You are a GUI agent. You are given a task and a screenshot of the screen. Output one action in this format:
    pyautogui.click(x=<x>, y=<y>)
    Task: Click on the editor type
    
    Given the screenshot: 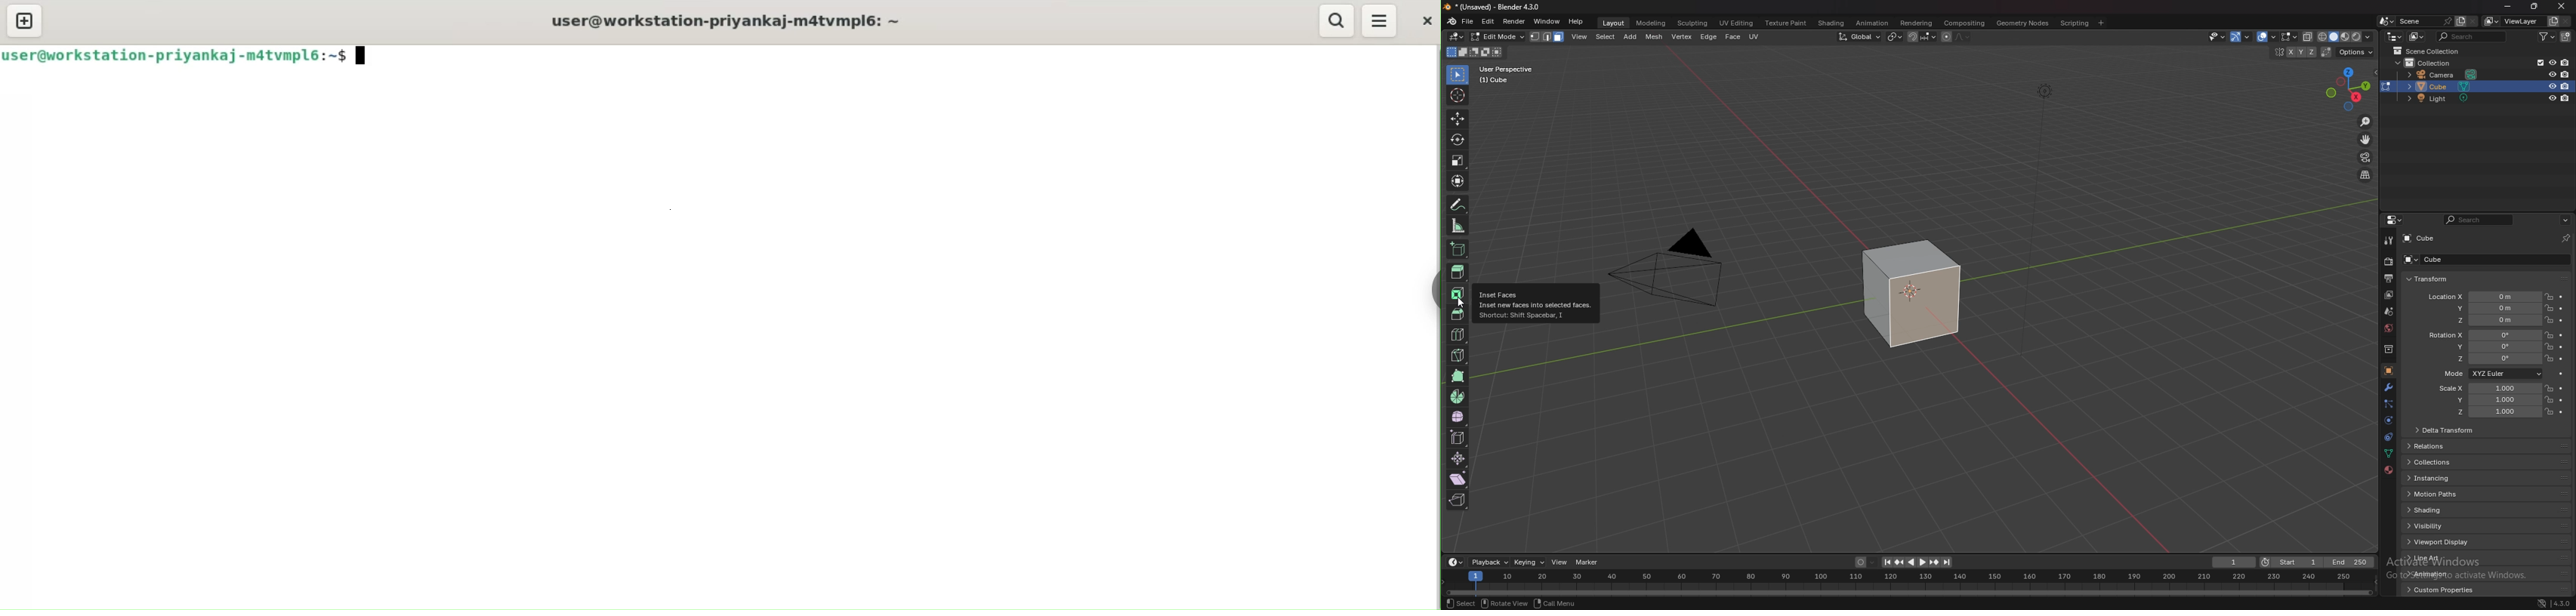 What is the action you would take?
    pyautogui.click(x=2395, y=36)
    